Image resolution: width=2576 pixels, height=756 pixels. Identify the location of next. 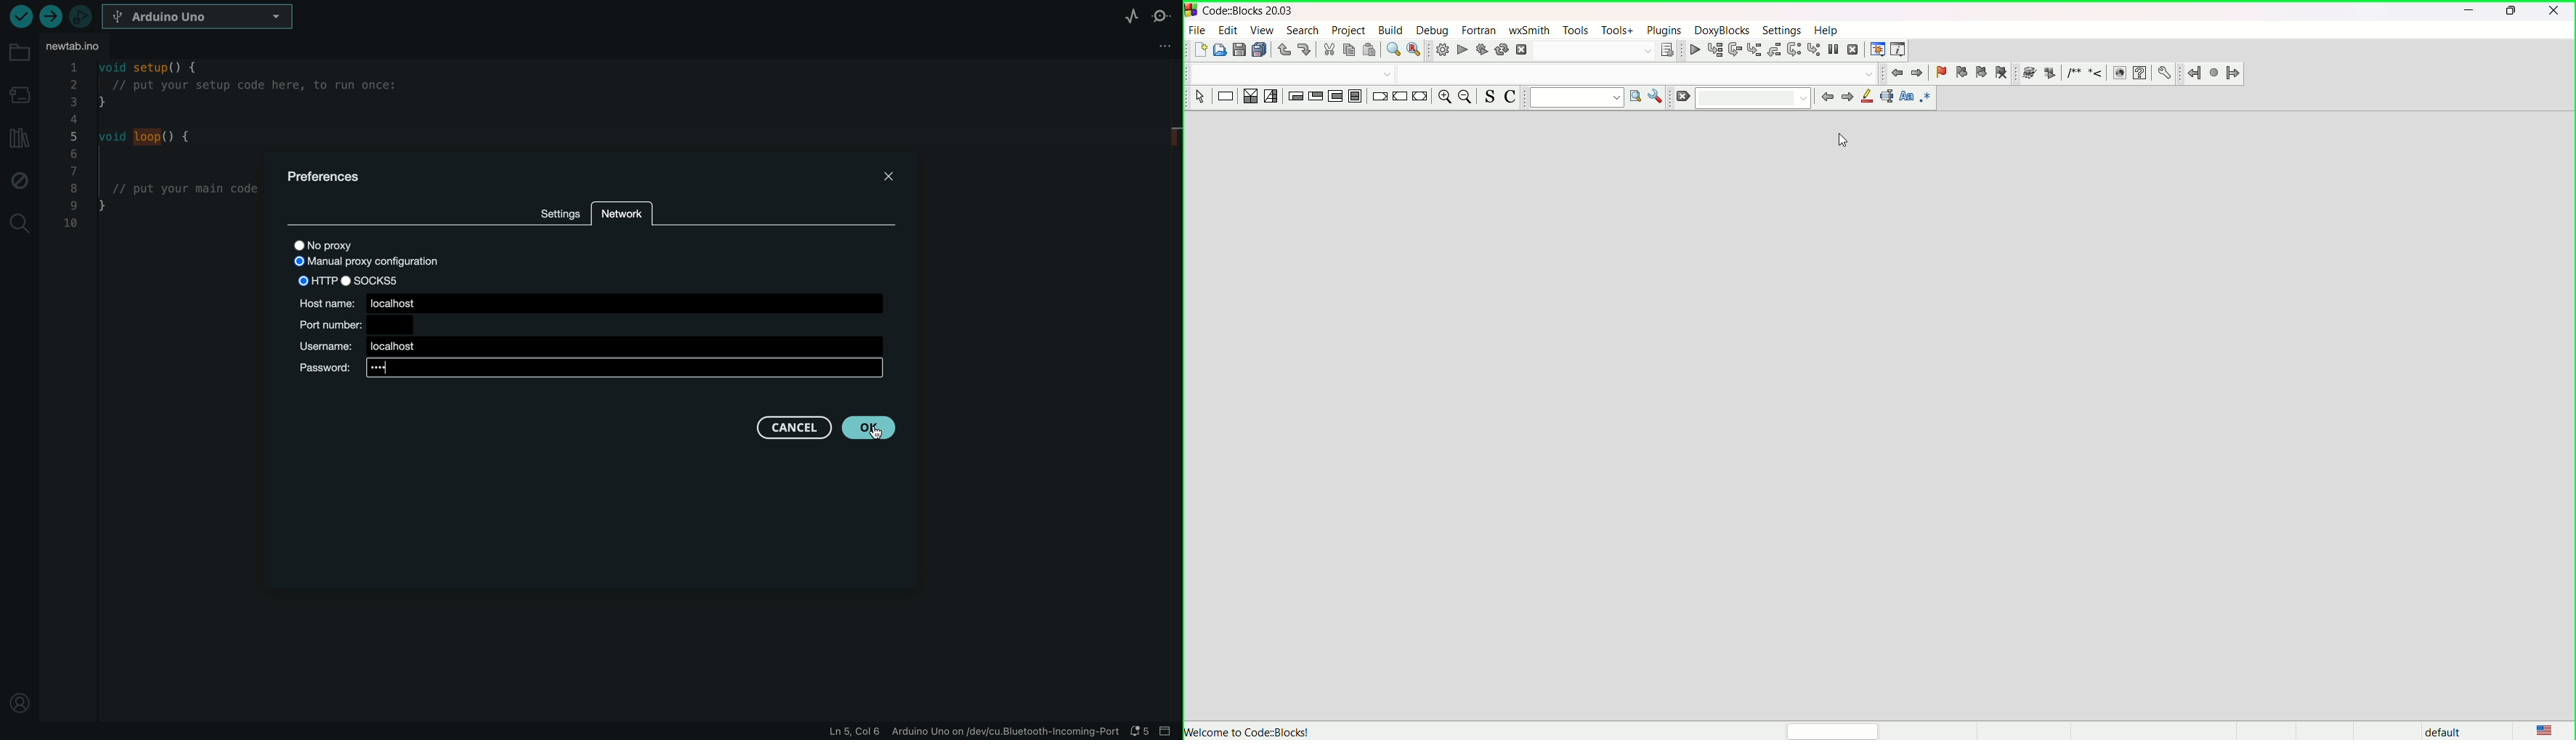
(1847, 98).